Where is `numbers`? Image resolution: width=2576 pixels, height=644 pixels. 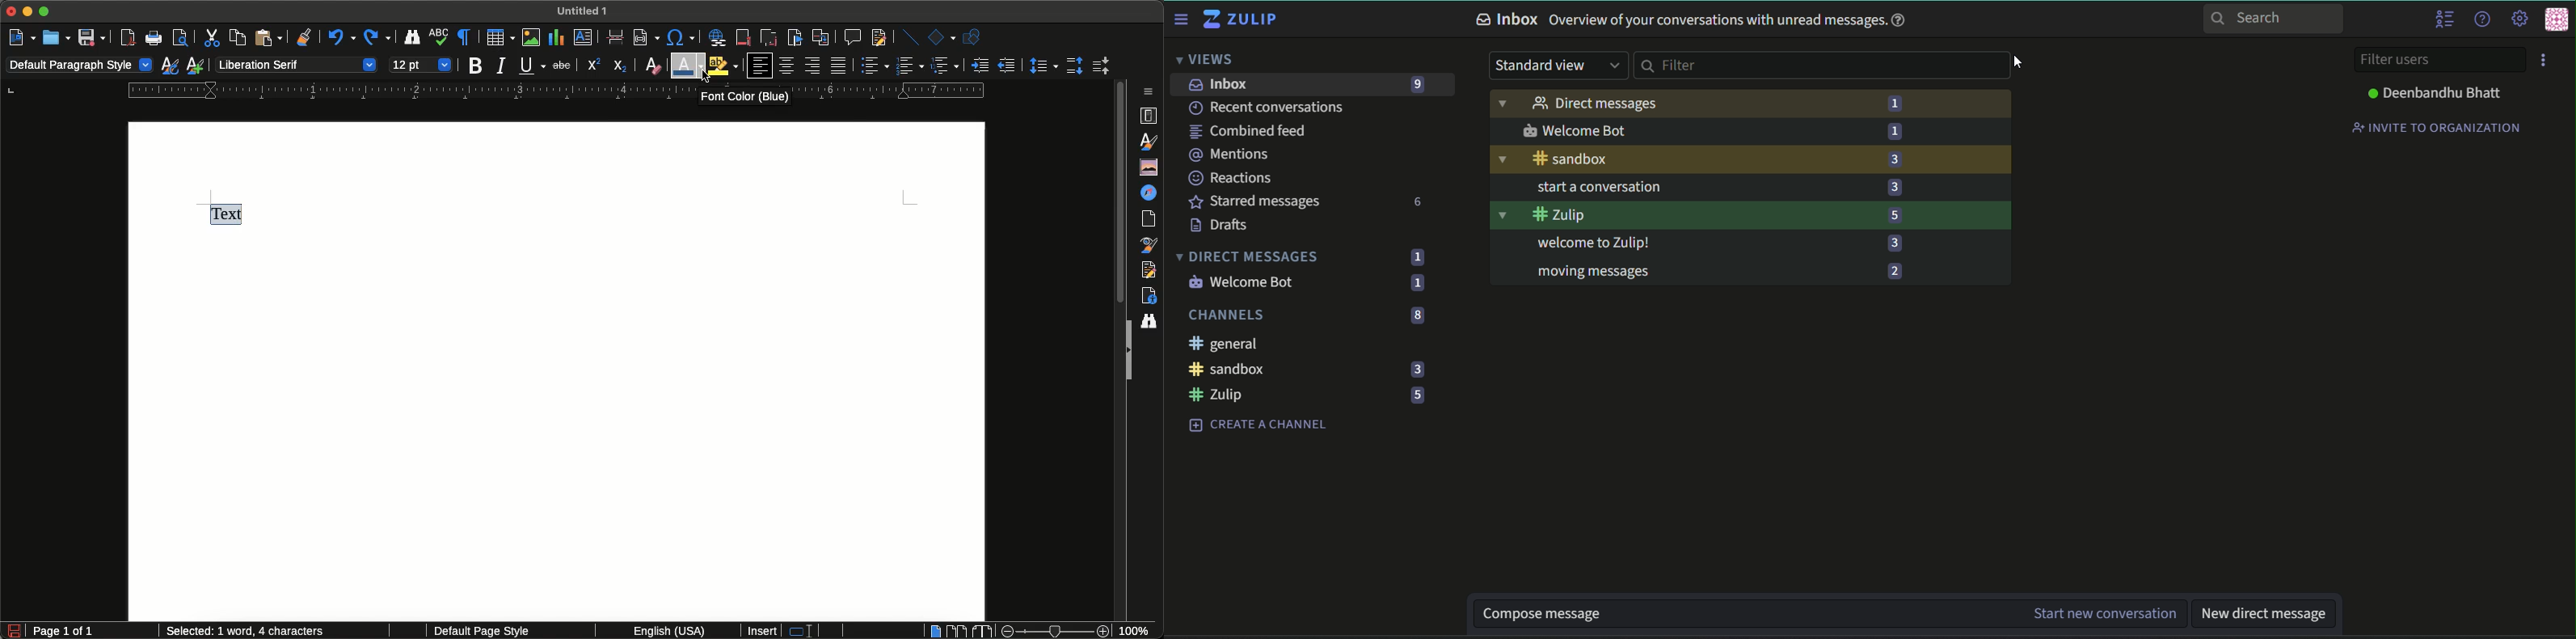 numbers is located at coordinates (1414, 314).